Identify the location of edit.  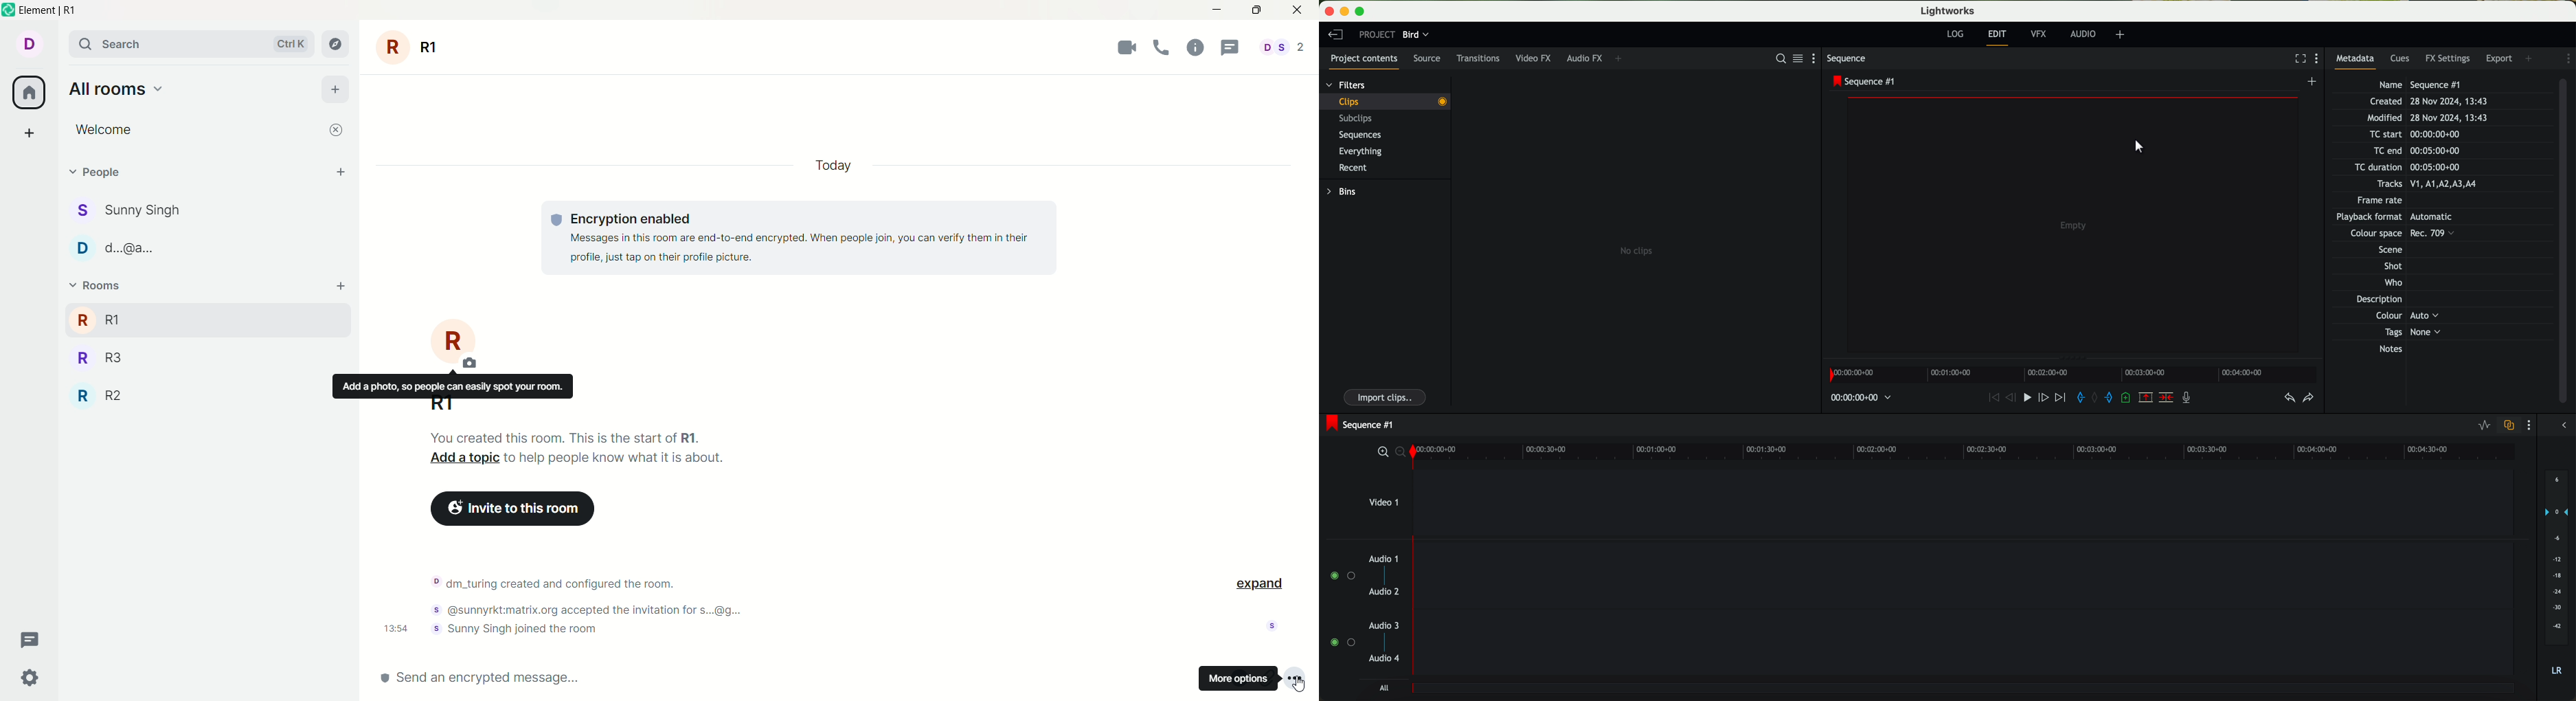
(2000, 37).